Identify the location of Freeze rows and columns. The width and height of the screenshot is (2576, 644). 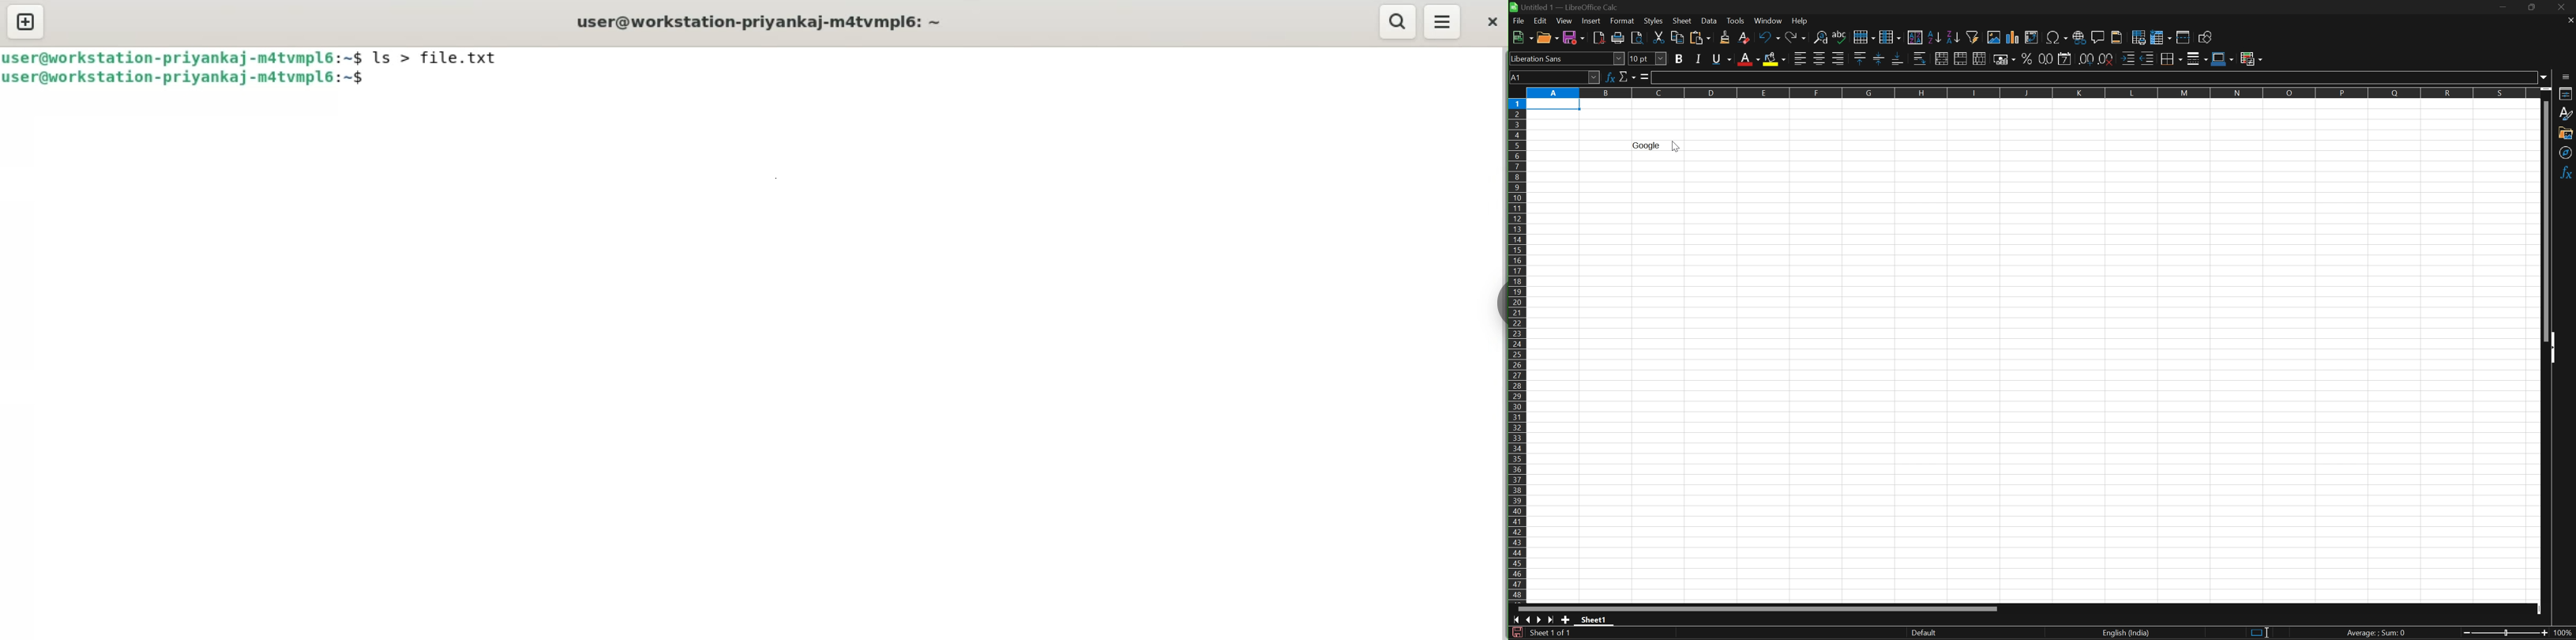
(2161, 36).